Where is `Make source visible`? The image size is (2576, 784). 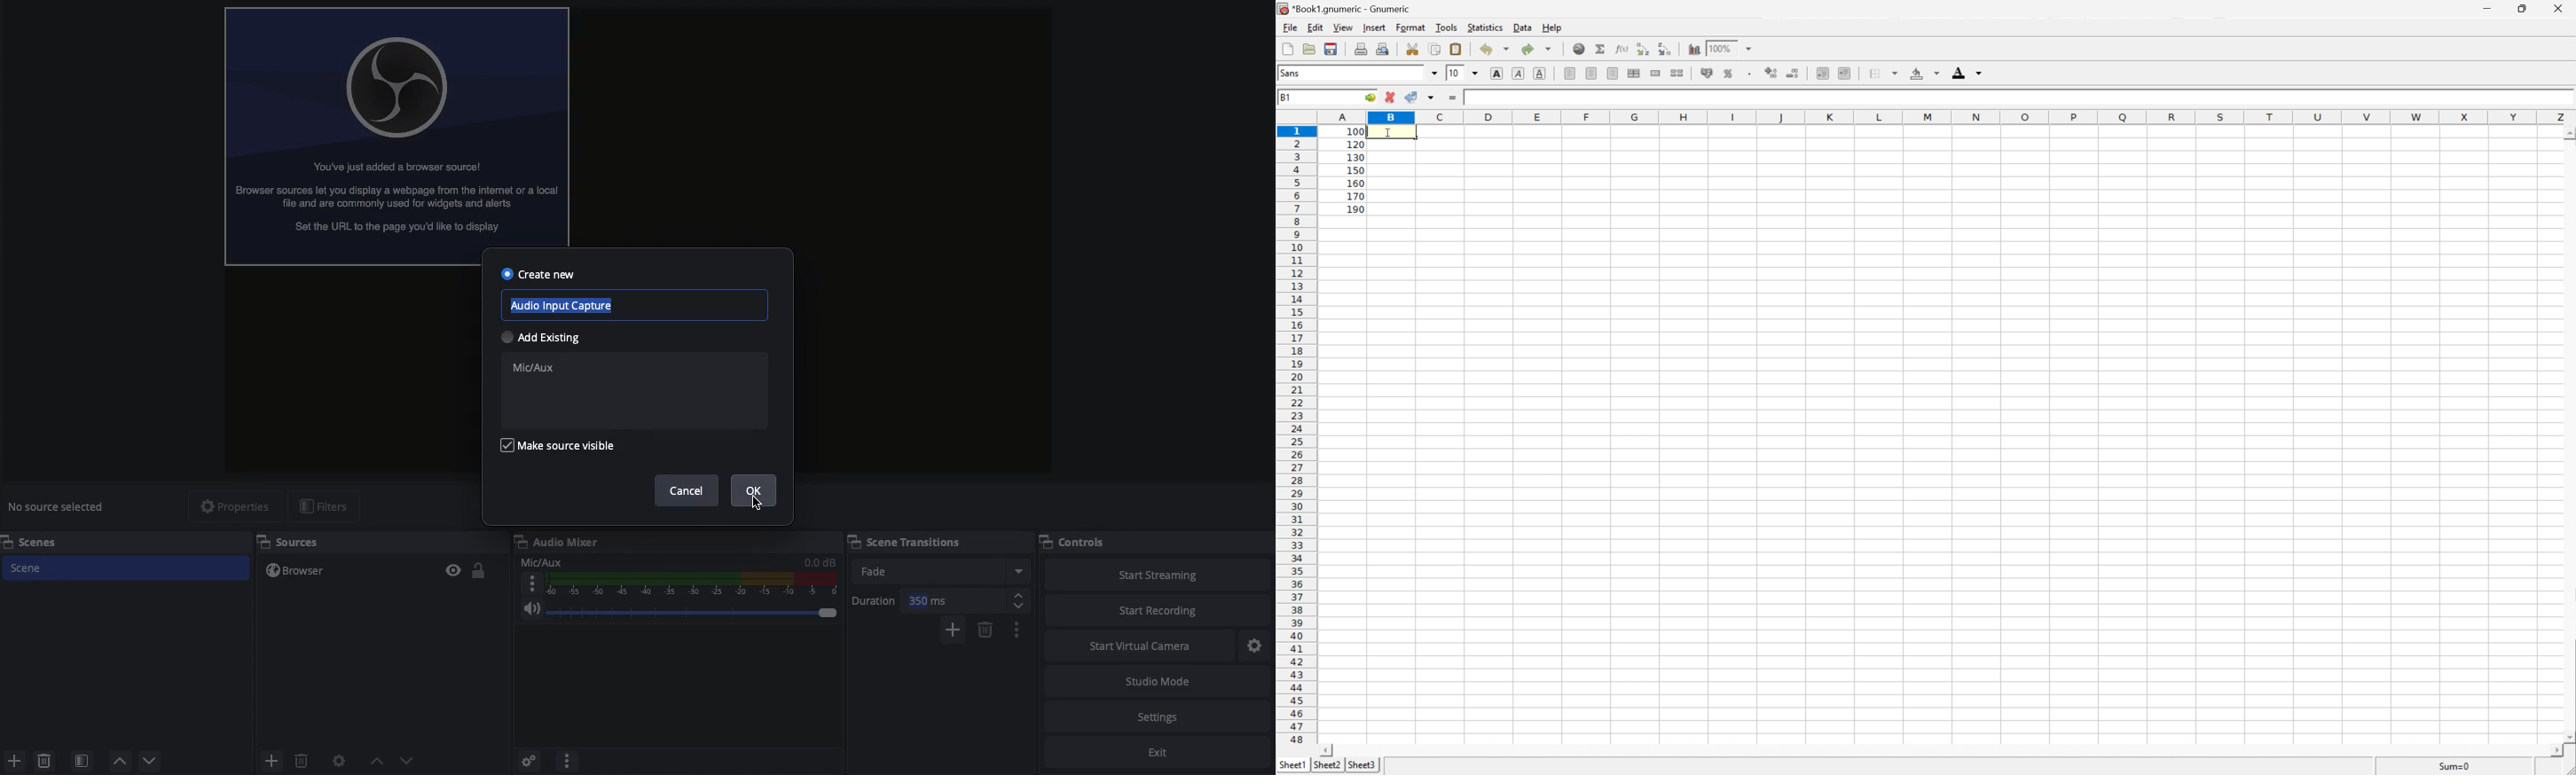 Make source visible is located at coordinates (557, 444).